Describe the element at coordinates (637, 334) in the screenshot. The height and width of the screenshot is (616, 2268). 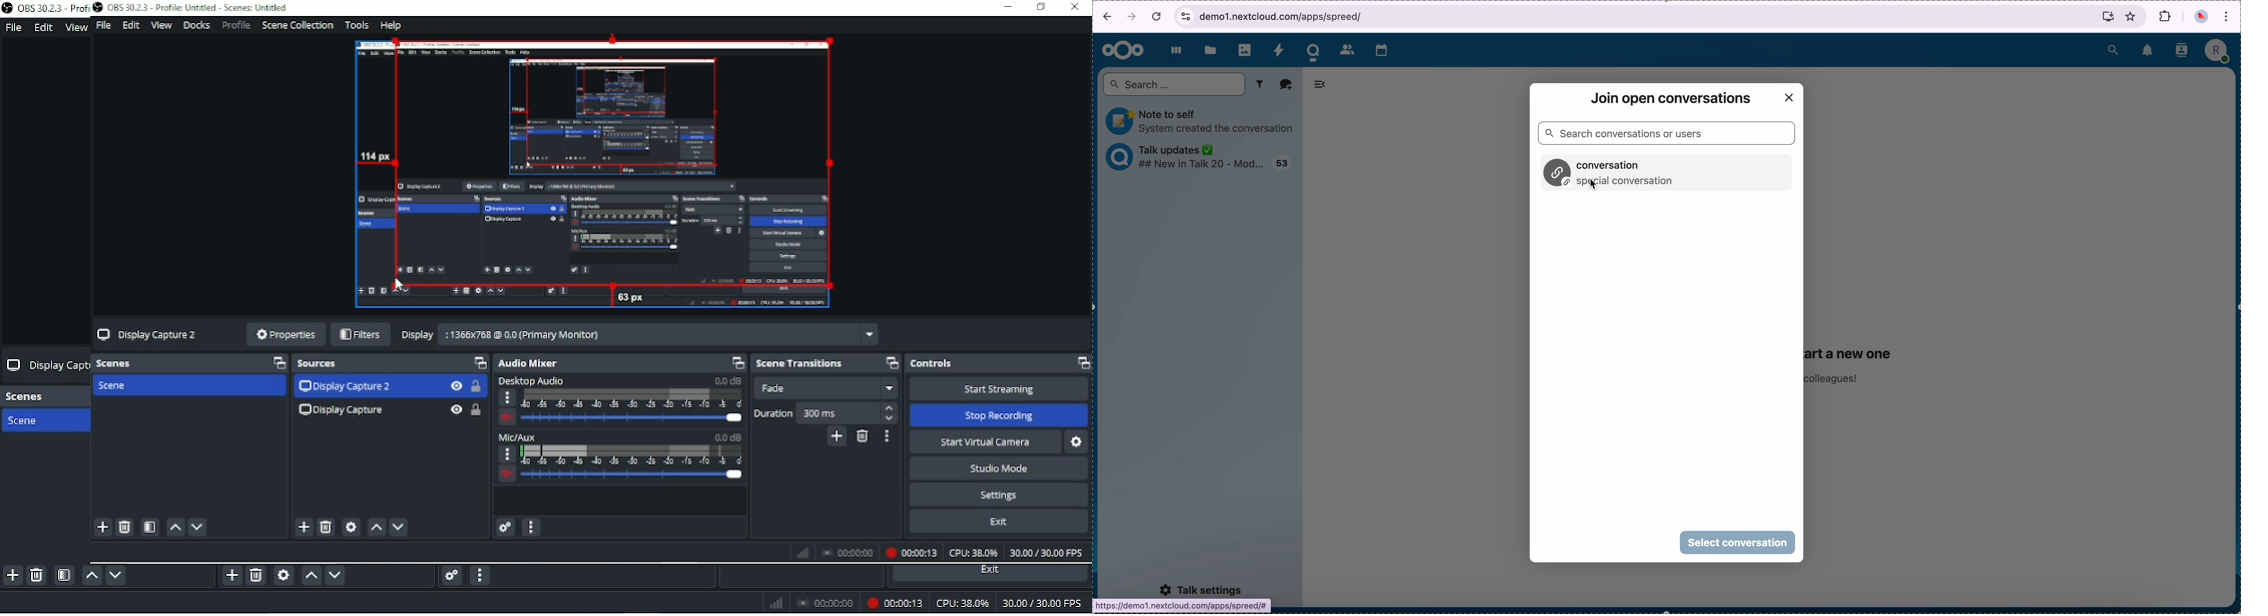
I see `Display 1366x768 @ 0.0 (Primary Moniton)` at that location.